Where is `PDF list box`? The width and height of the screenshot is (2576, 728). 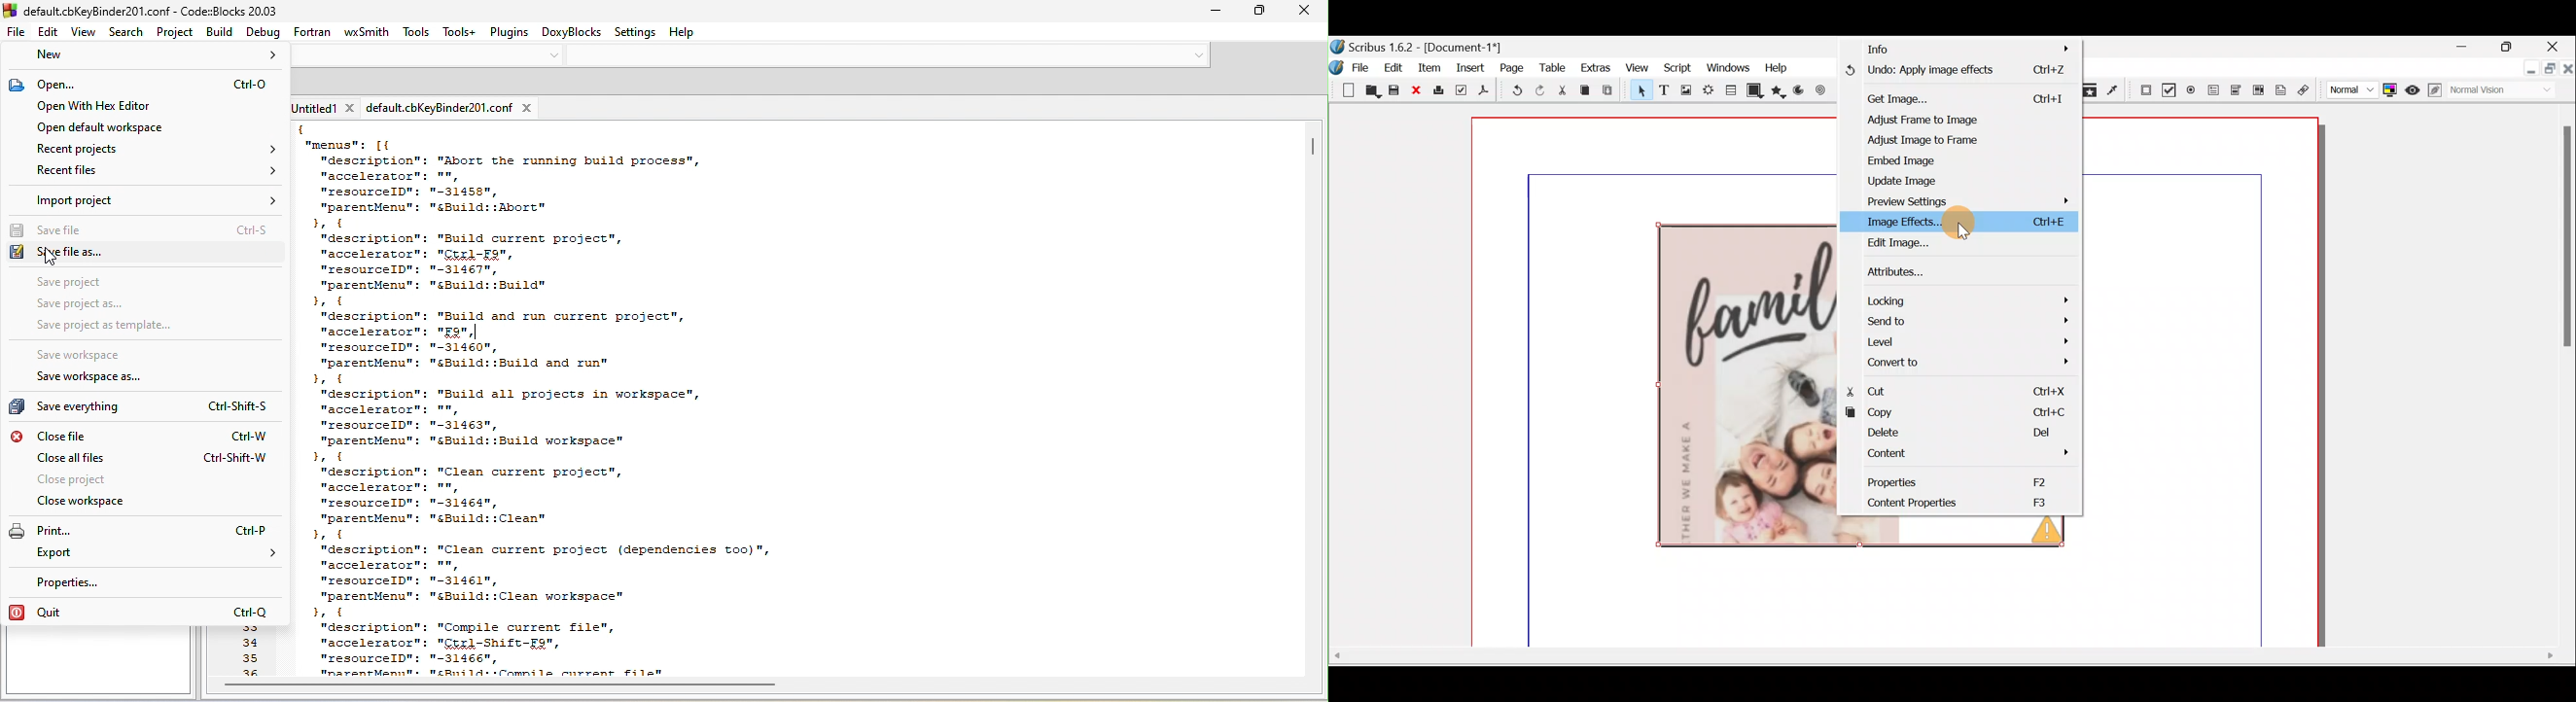
PDF list box is located at coordinates (2257, 93).